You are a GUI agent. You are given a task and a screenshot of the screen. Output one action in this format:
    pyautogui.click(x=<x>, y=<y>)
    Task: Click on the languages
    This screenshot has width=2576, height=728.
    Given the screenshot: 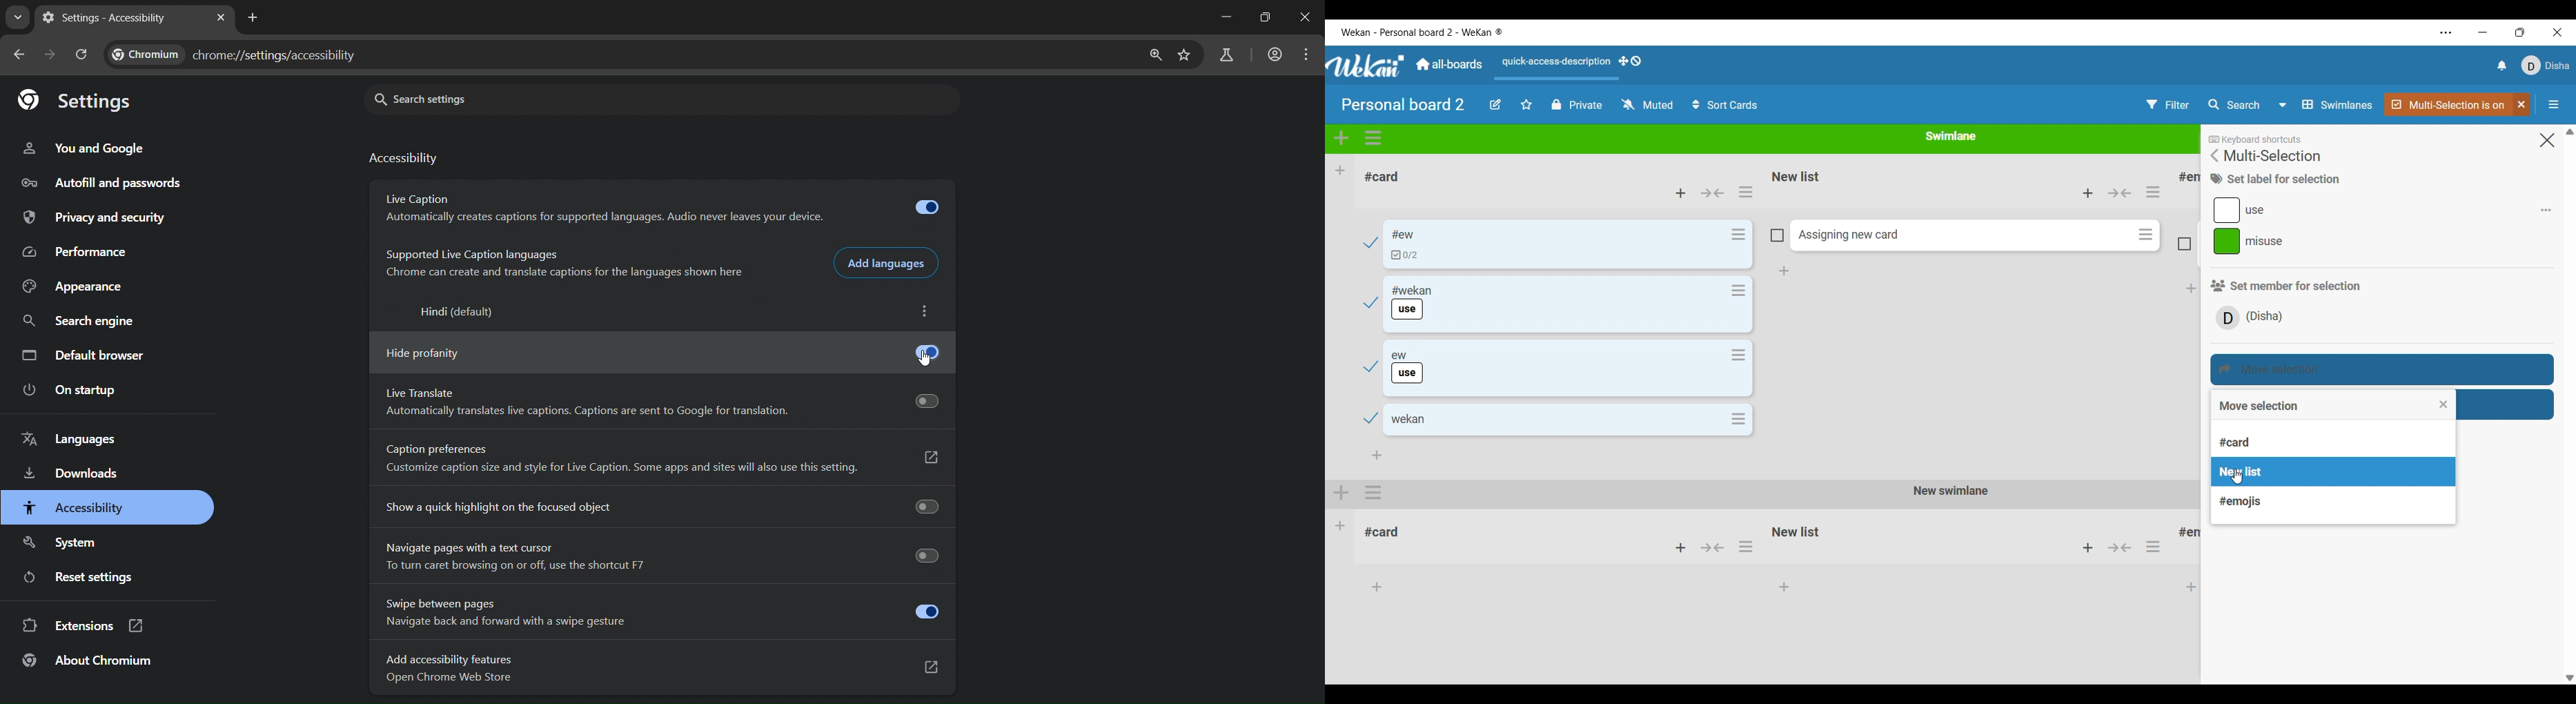 What is the action you would take?
    pyautogui.click(x=75, y=438)
    